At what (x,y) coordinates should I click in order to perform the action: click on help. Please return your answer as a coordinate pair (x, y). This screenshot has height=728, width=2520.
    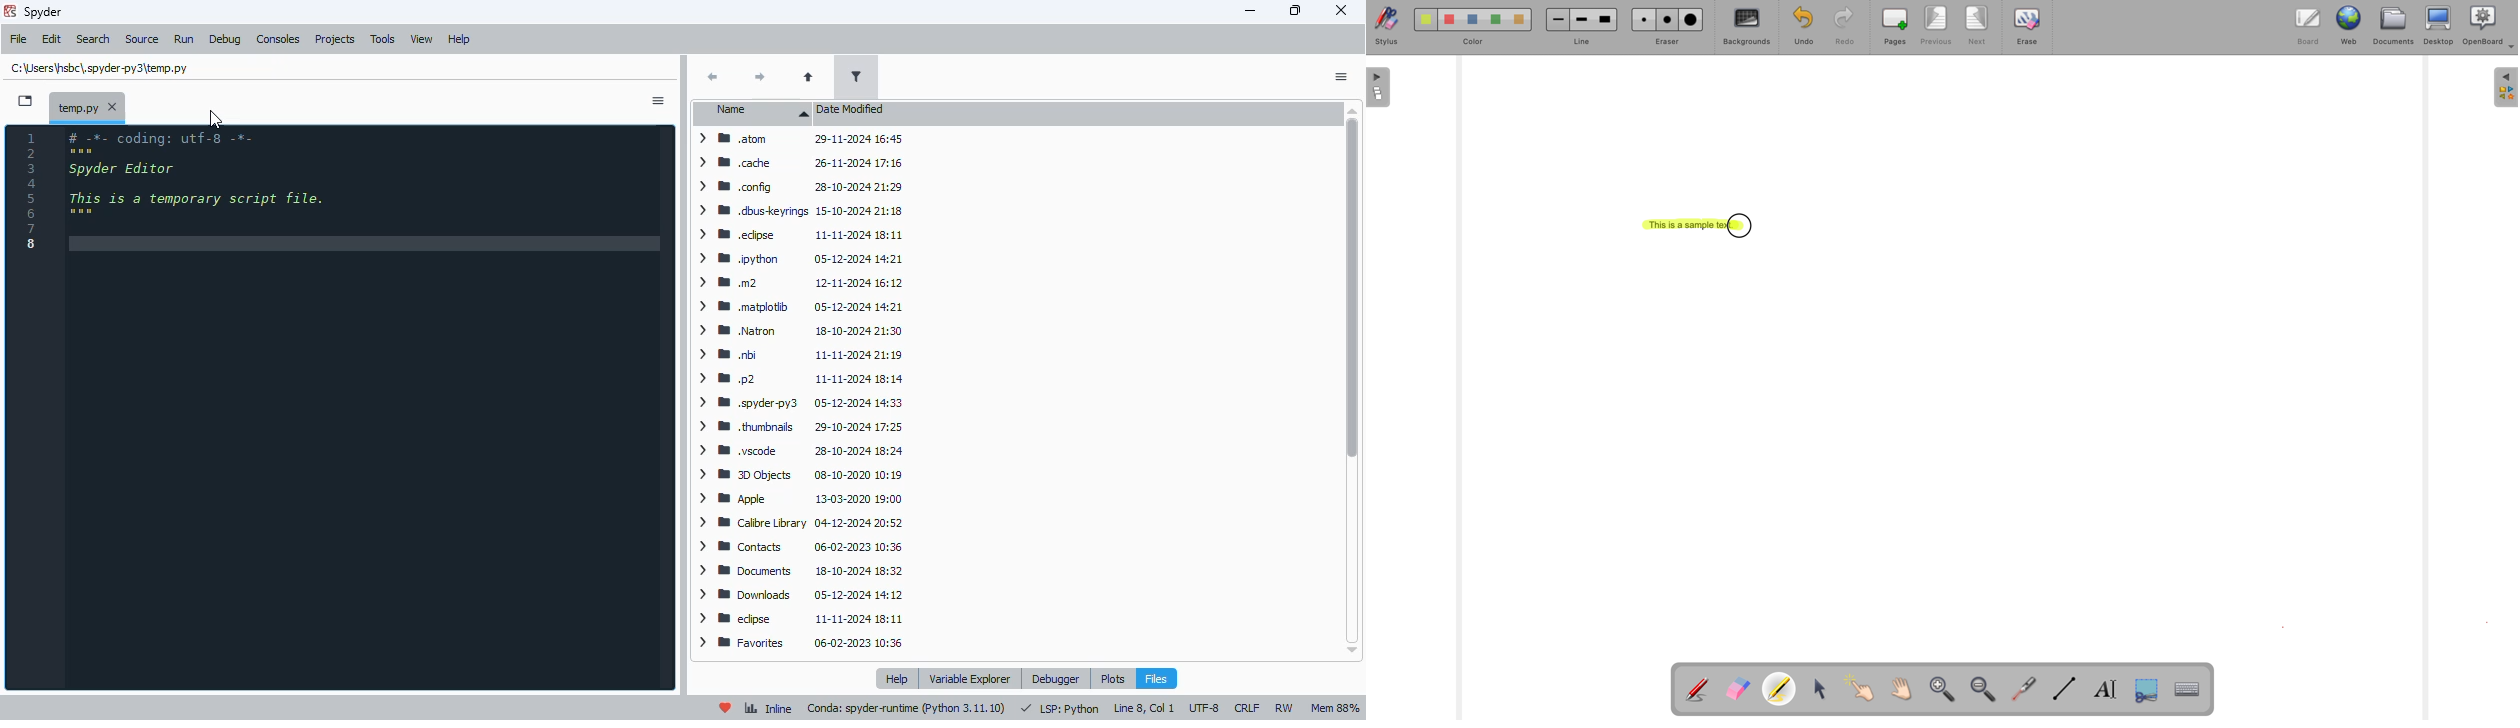
    Looking at the image, I should click on (459, 40).